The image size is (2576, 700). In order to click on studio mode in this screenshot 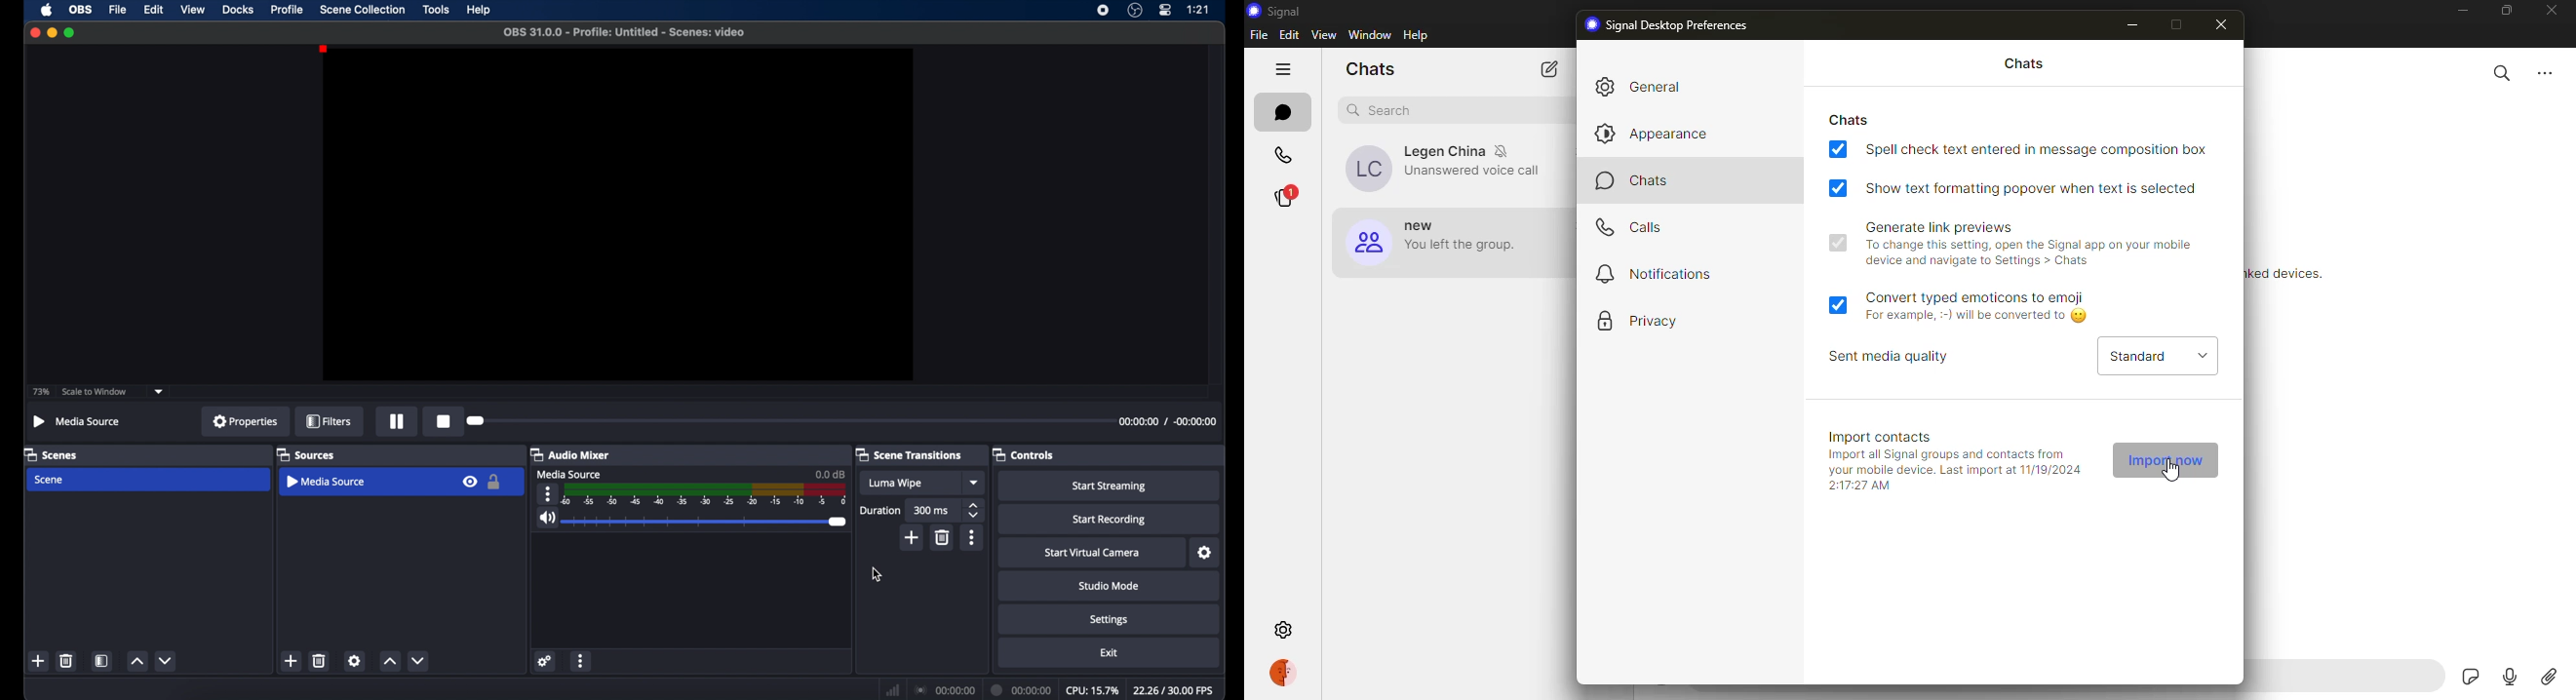, I will do `click(1107, 586)`.